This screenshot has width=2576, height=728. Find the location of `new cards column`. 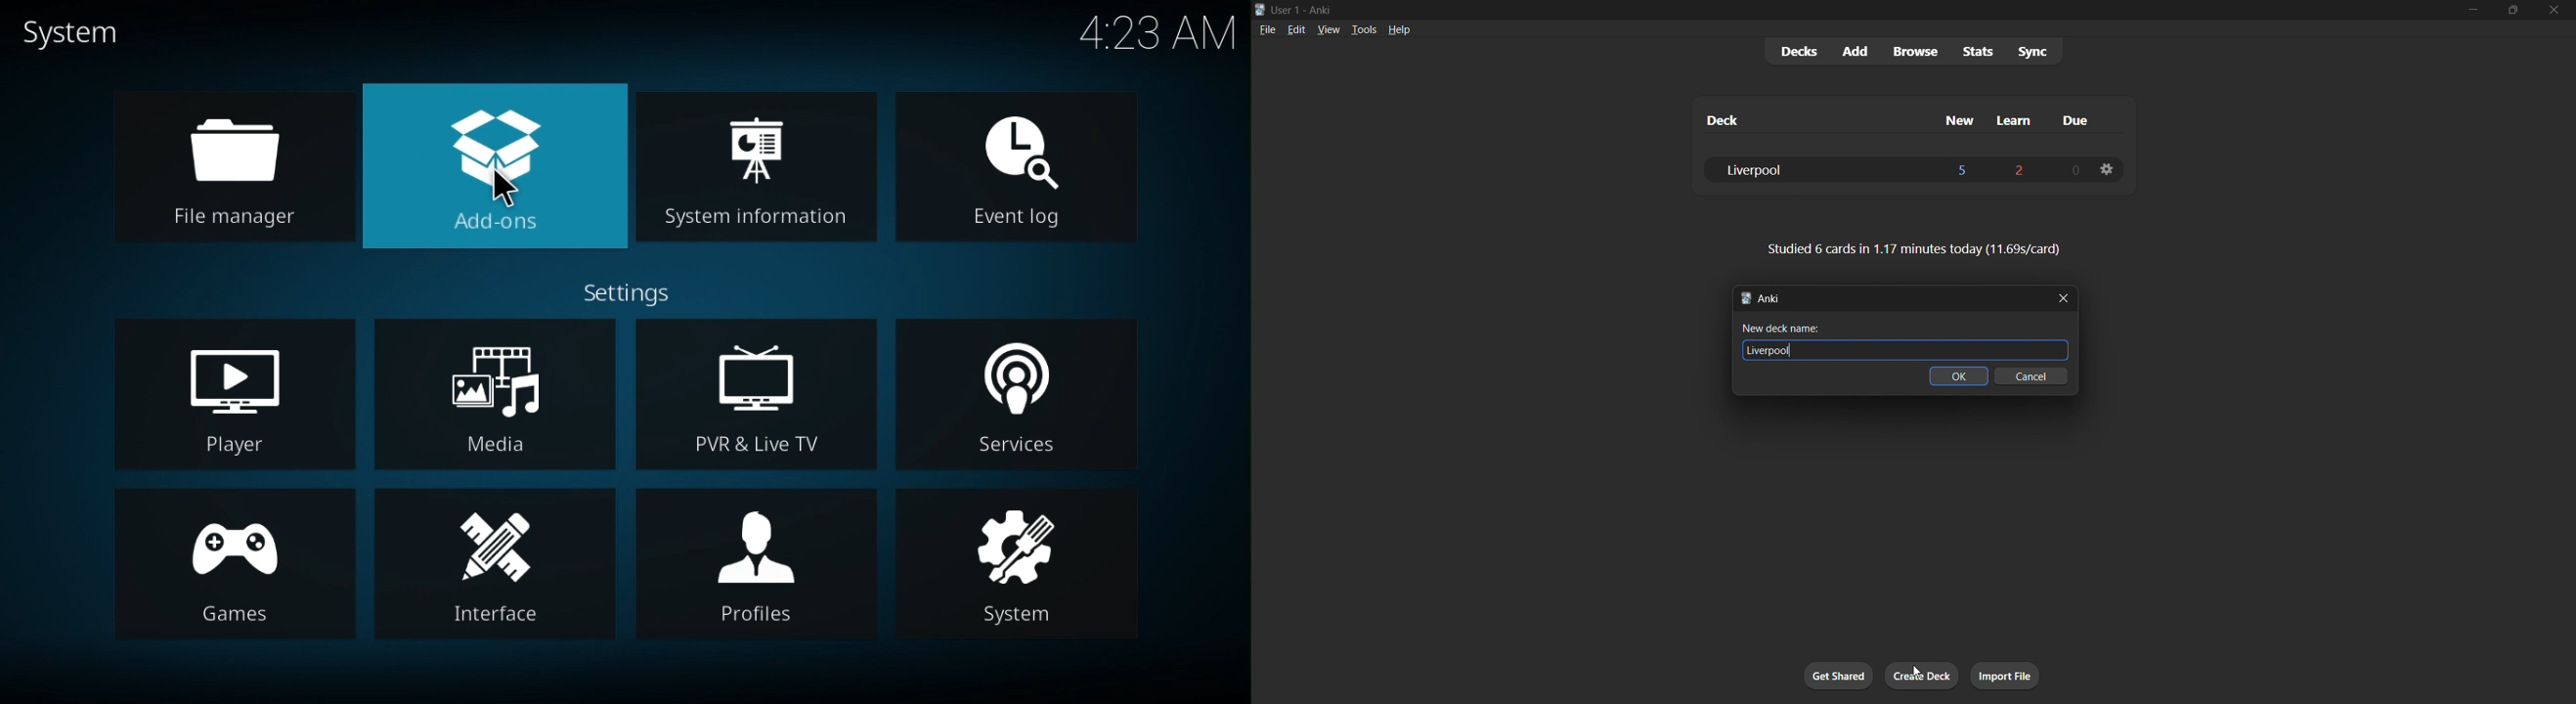

new cards column is located at coordinates (1959, 121).